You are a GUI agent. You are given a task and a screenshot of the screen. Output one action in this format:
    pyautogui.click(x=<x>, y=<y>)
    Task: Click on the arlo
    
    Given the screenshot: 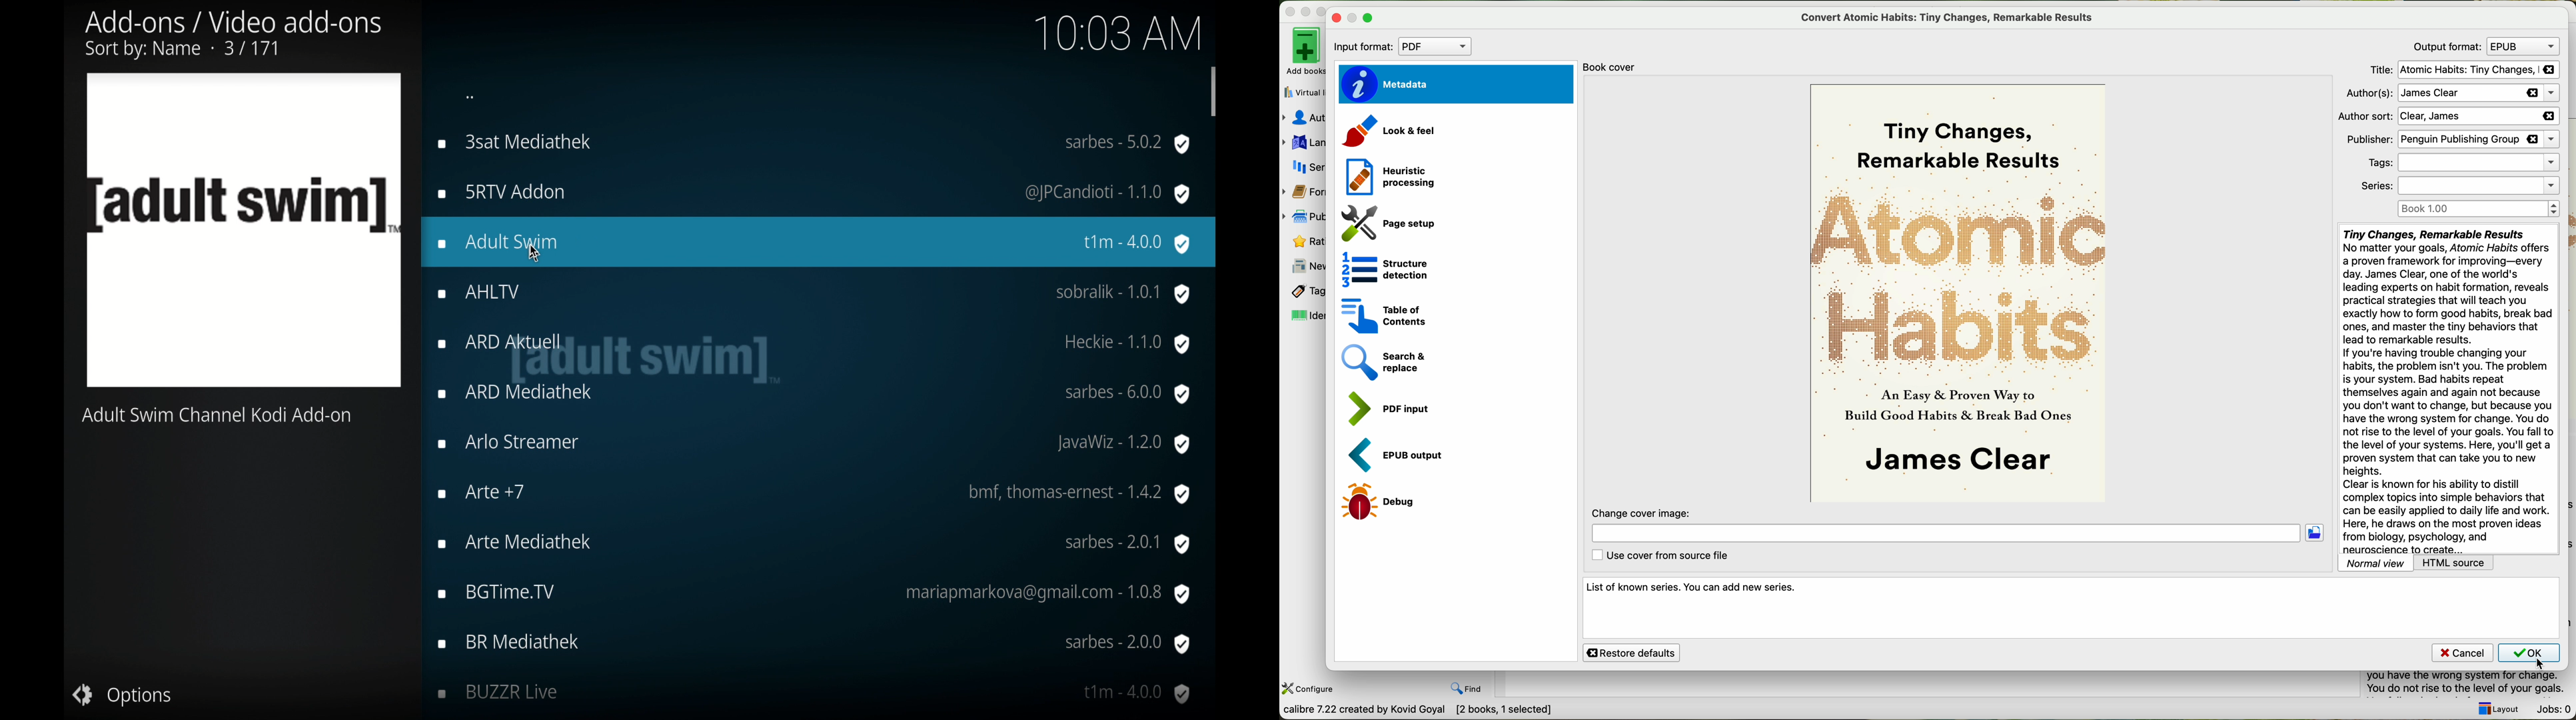 What is the action you would take?
    pyautogui.click(x=813, y=443)
    